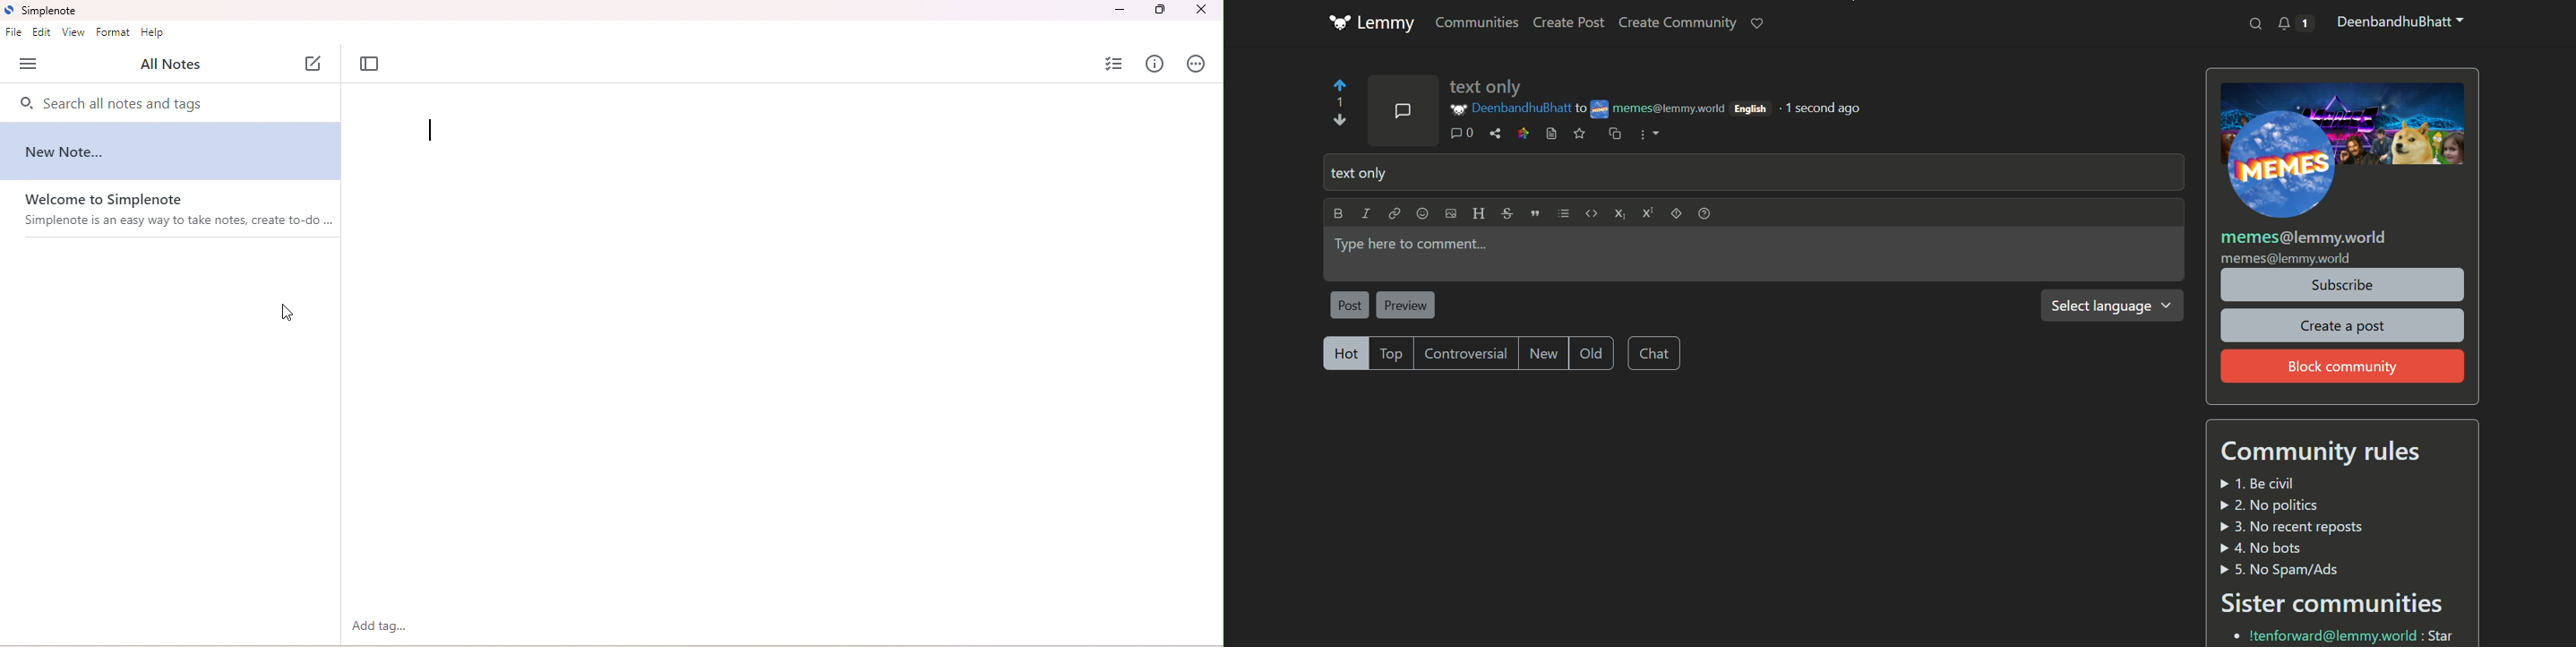 This screenshot has width=2576, height=672. I want to click on post, so click(1348, 305).